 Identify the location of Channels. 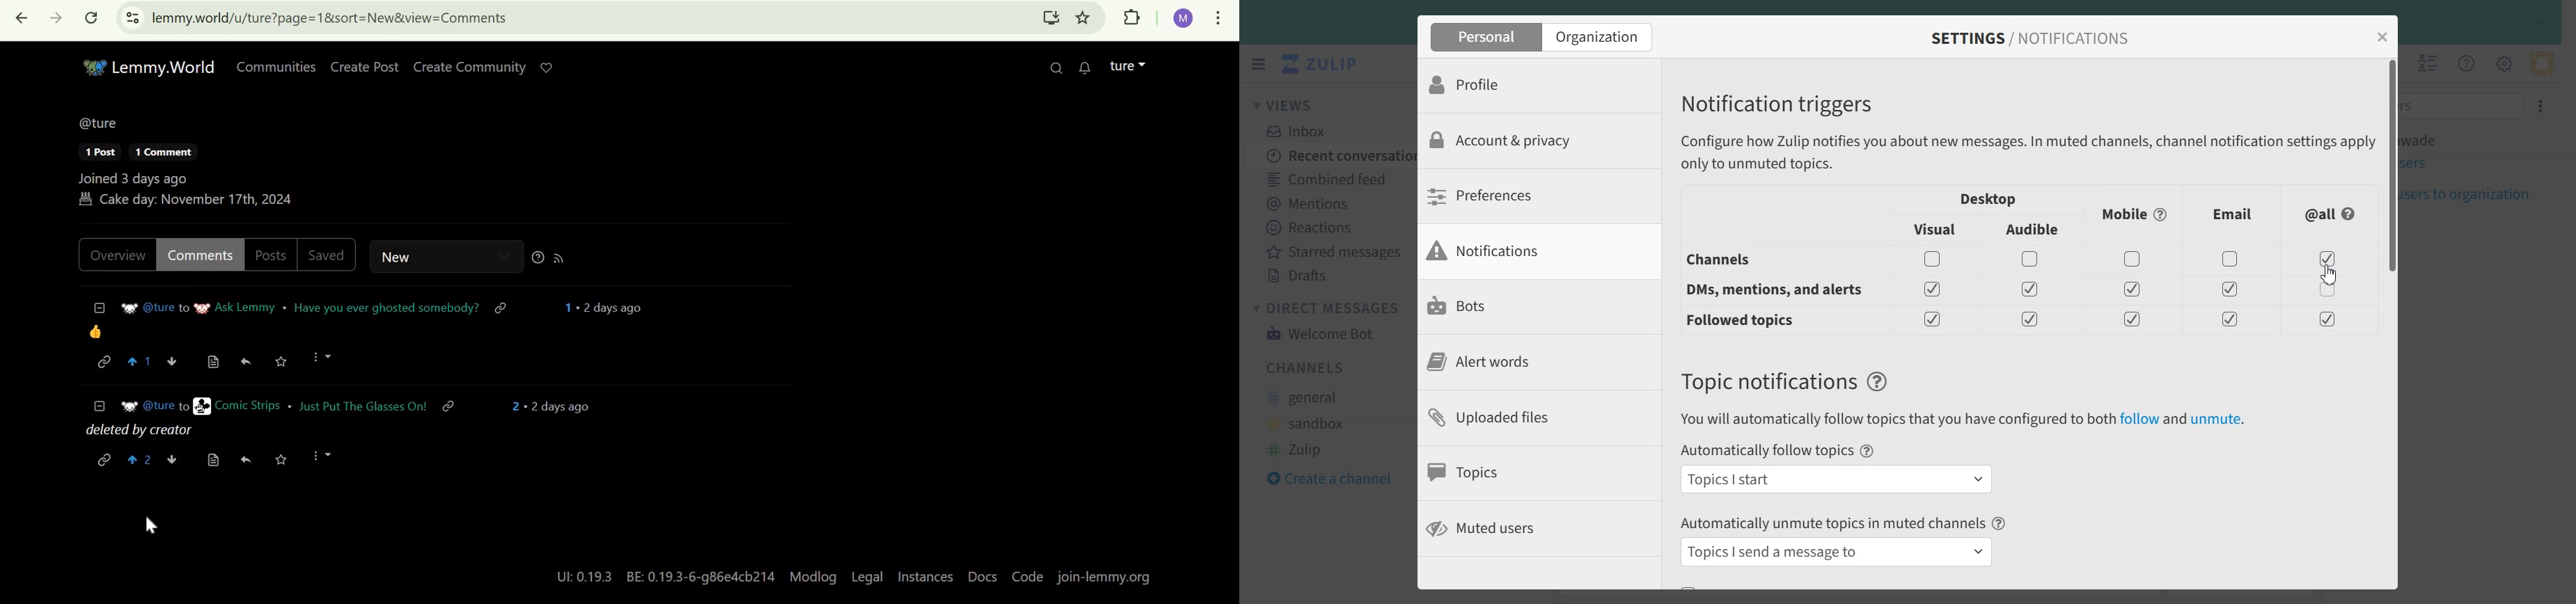
(1307, 367).